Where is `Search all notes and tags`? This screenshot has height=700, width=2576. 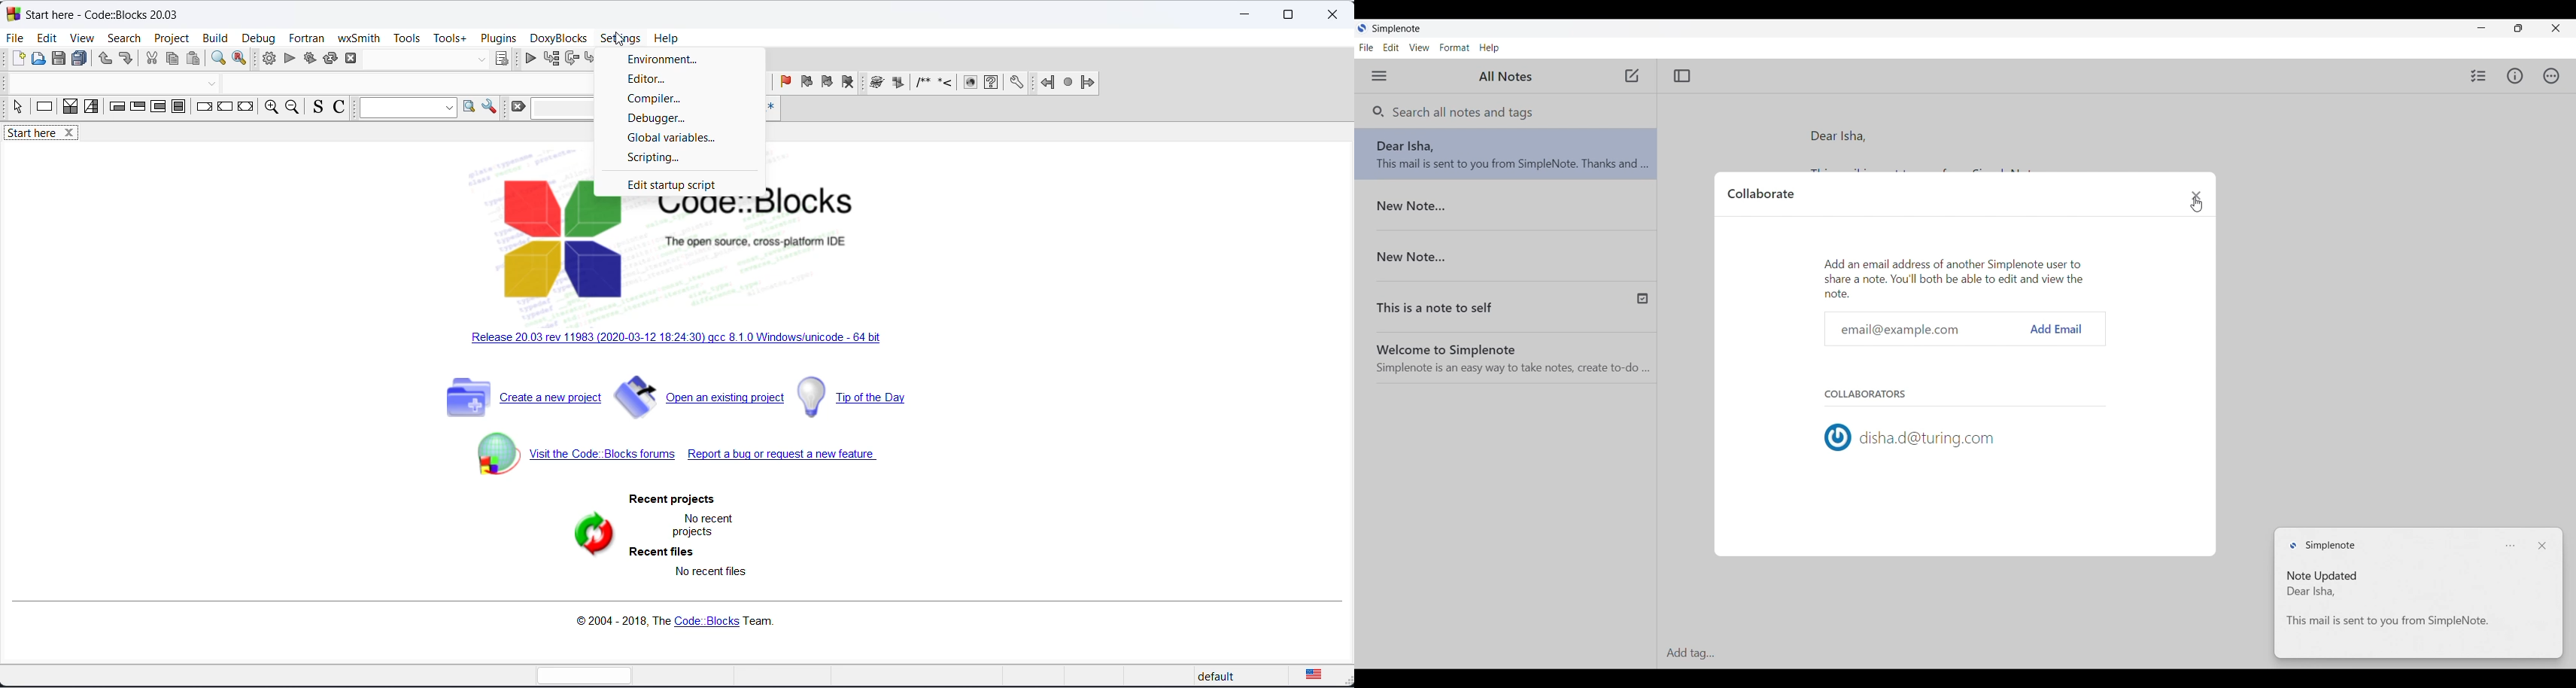 Search all notes and tags is located at coordinates (1462, 112).